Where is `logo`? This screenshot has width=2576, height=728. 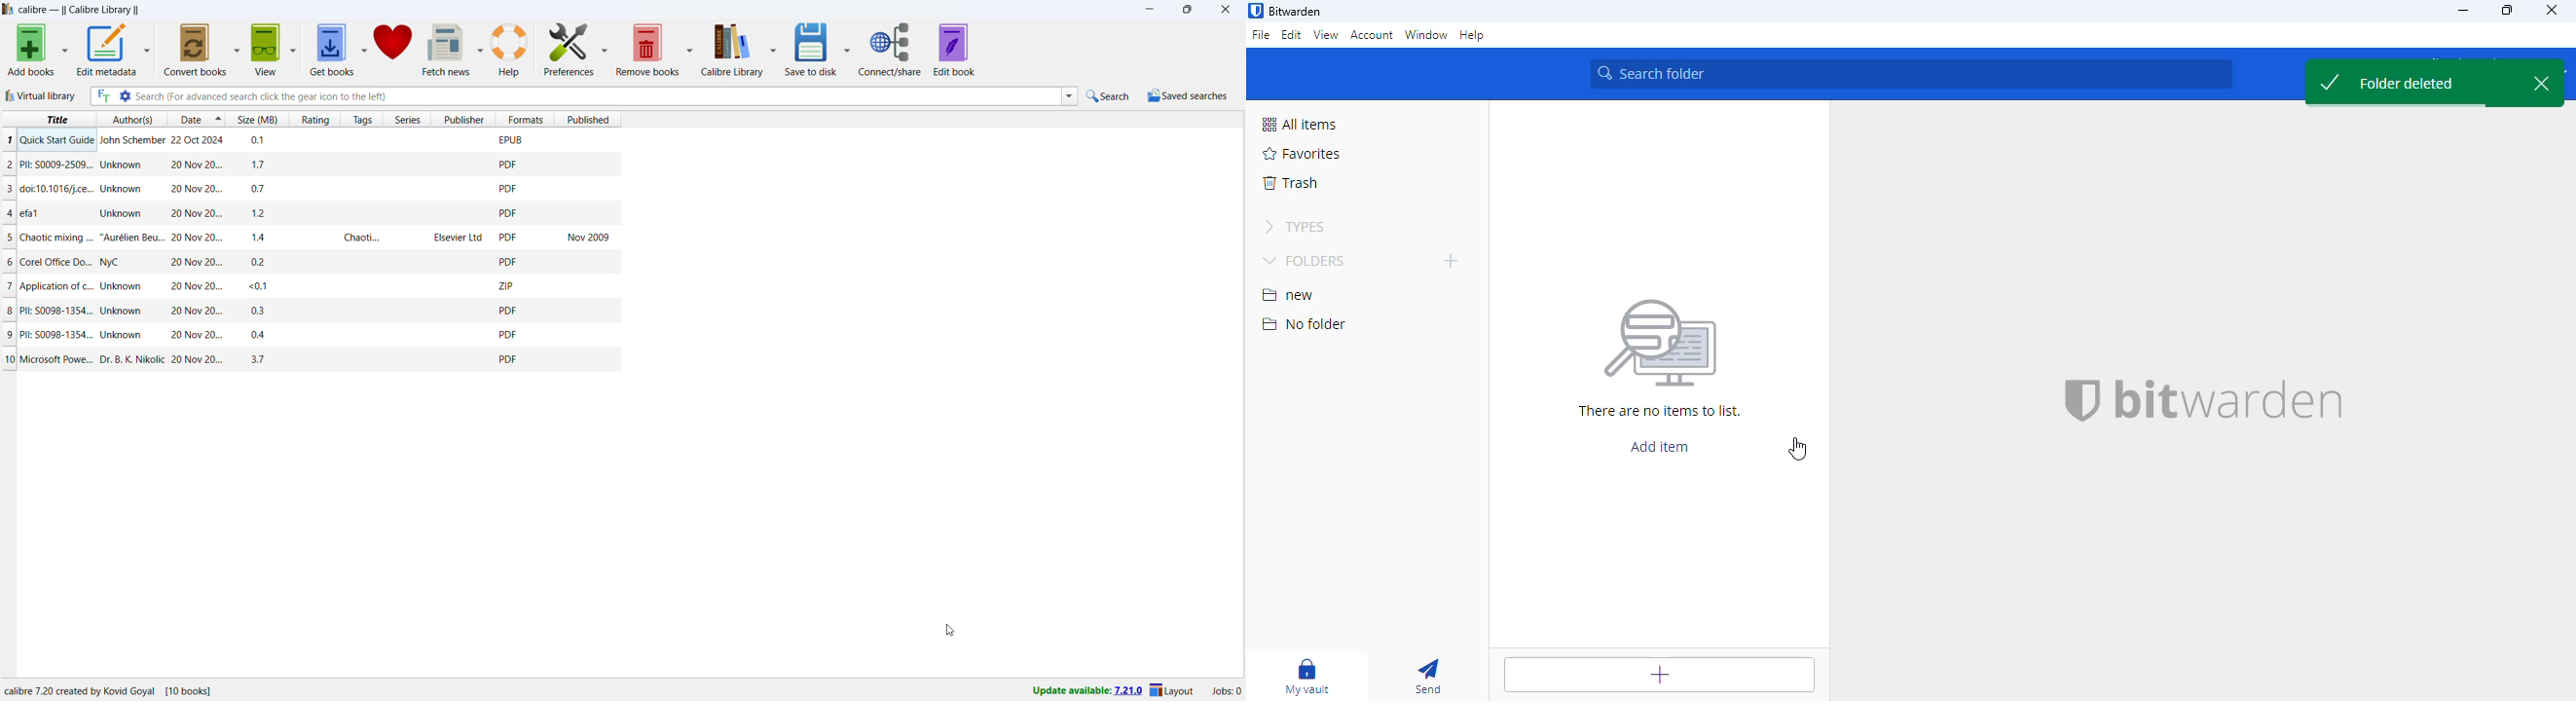 logo is located at coordinates (1256, 11).